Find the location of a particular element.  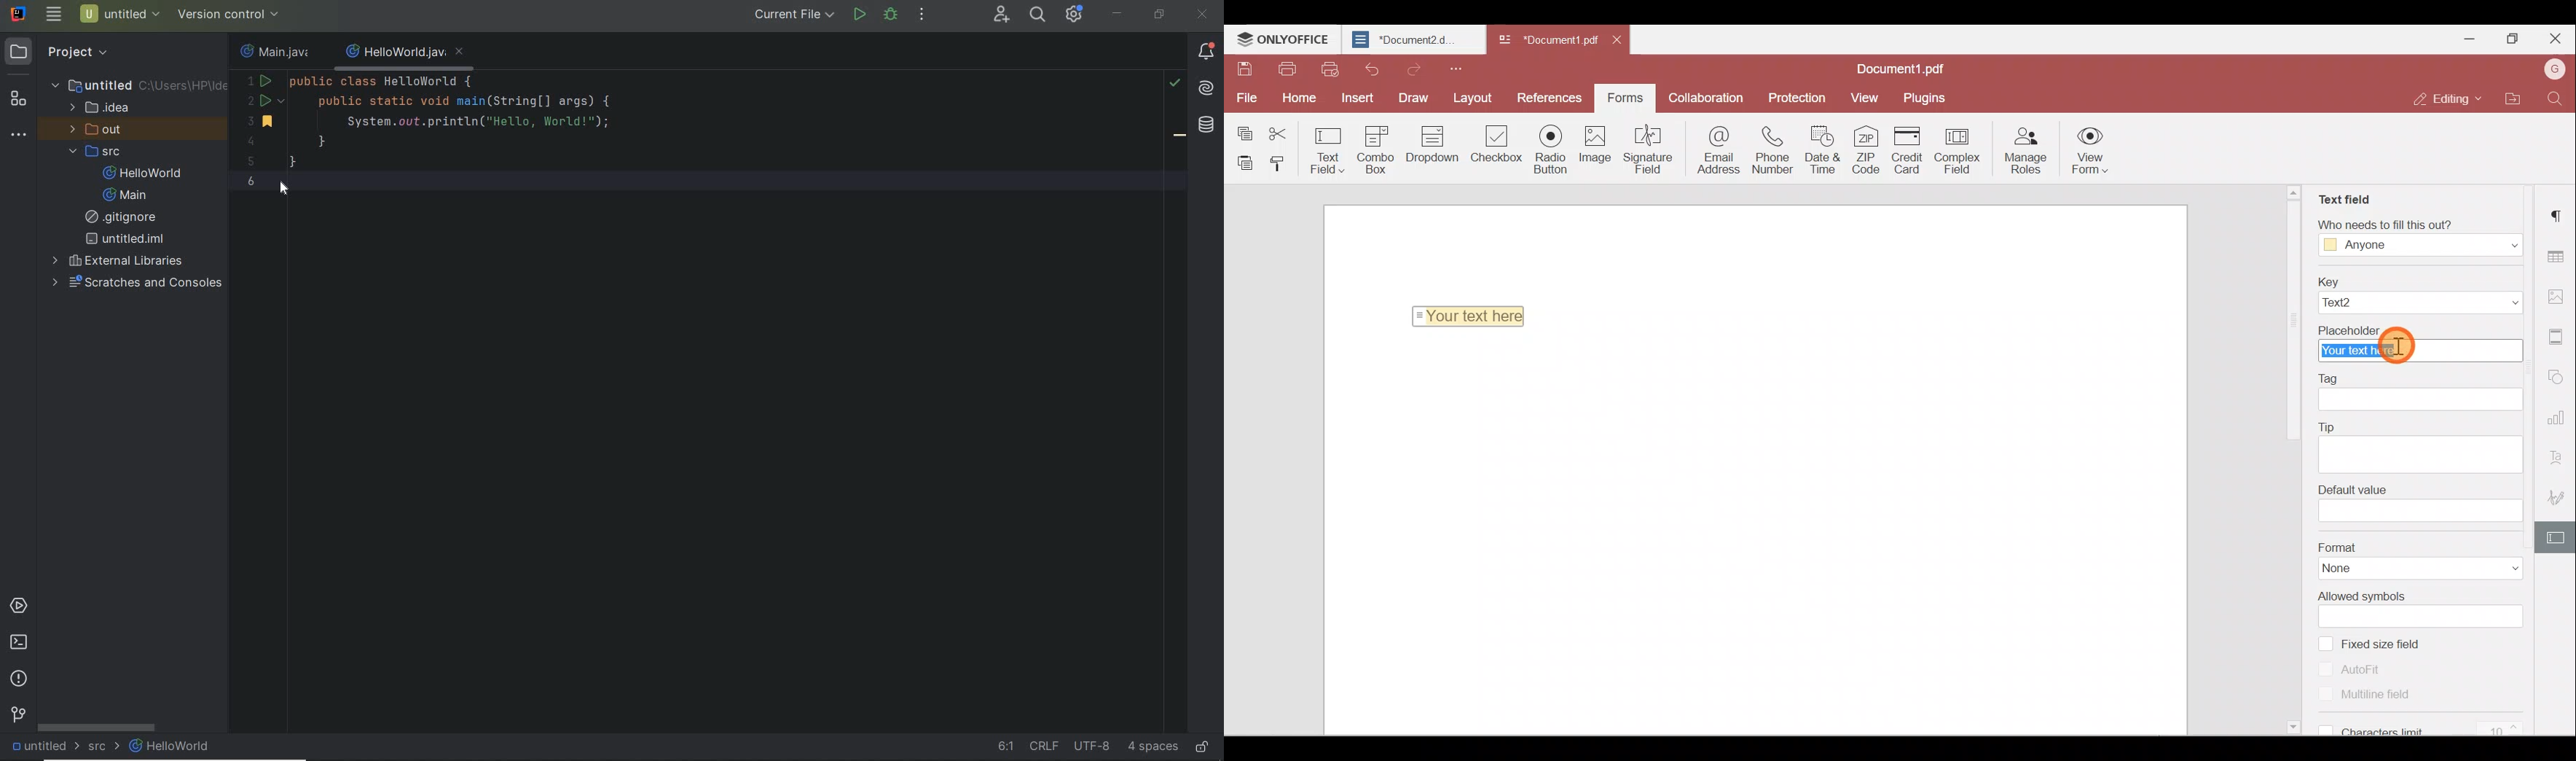

Form settings is located at coordinates (2558, 536).